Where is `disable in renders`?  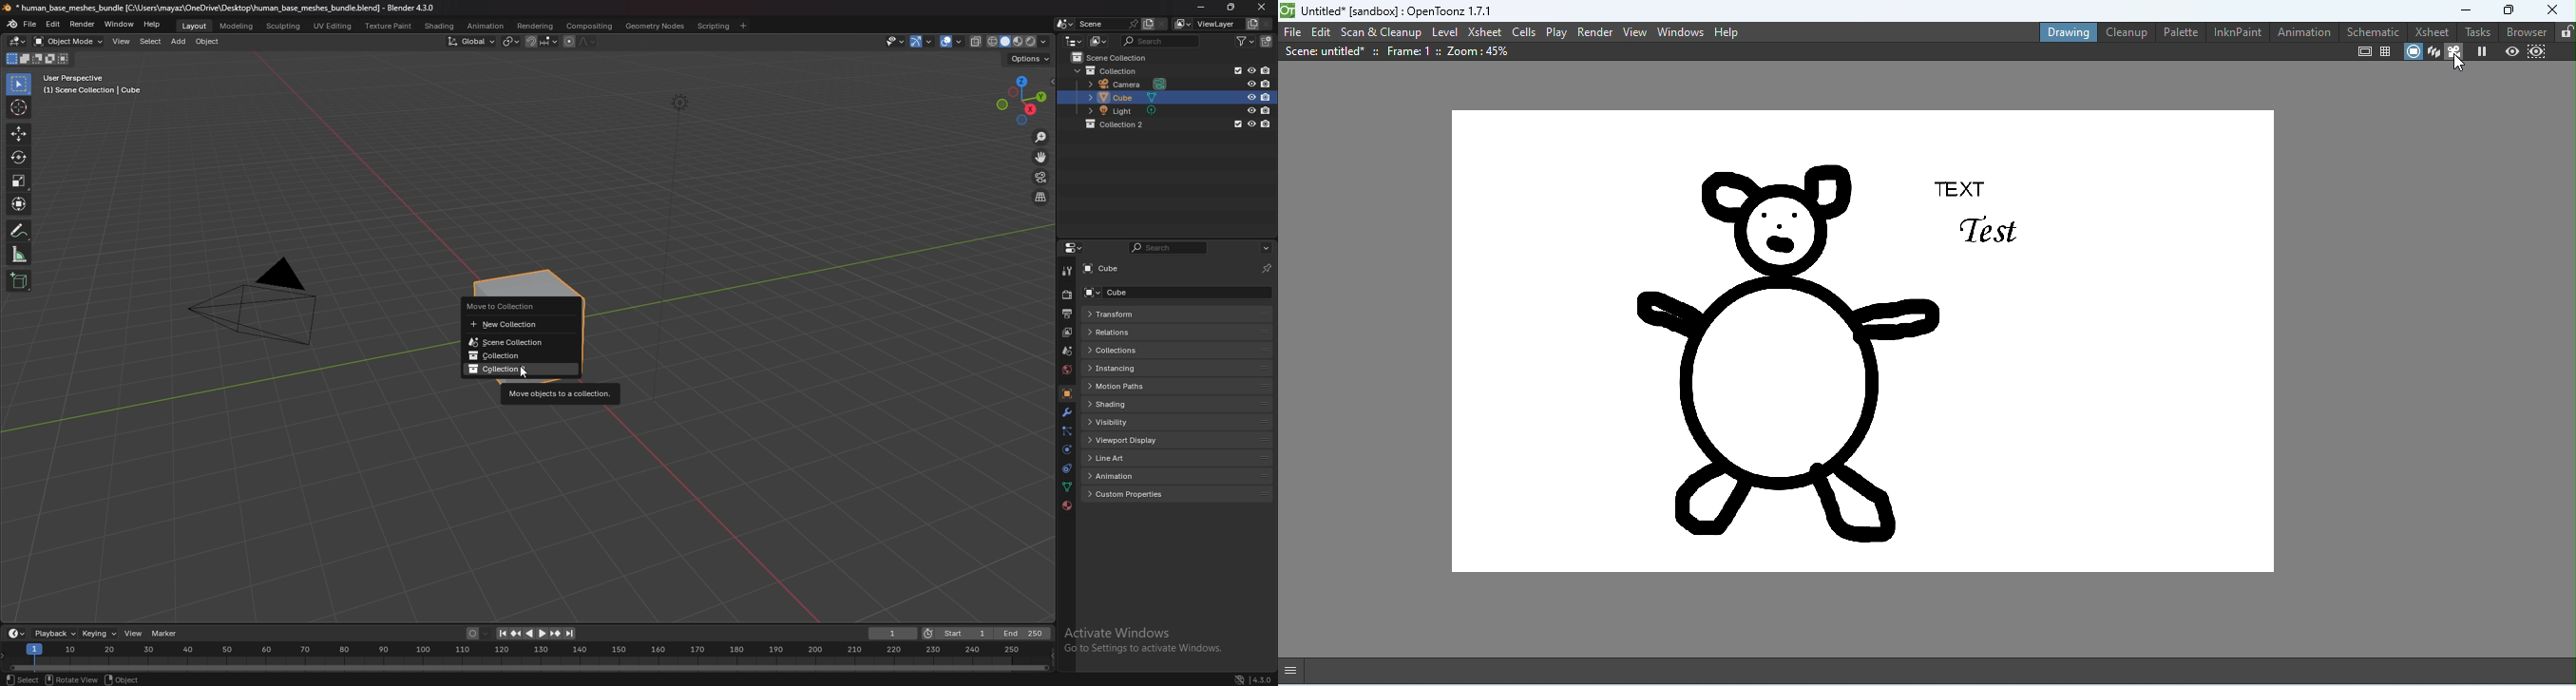
disable in renders is located at coordinates (1267, 124).